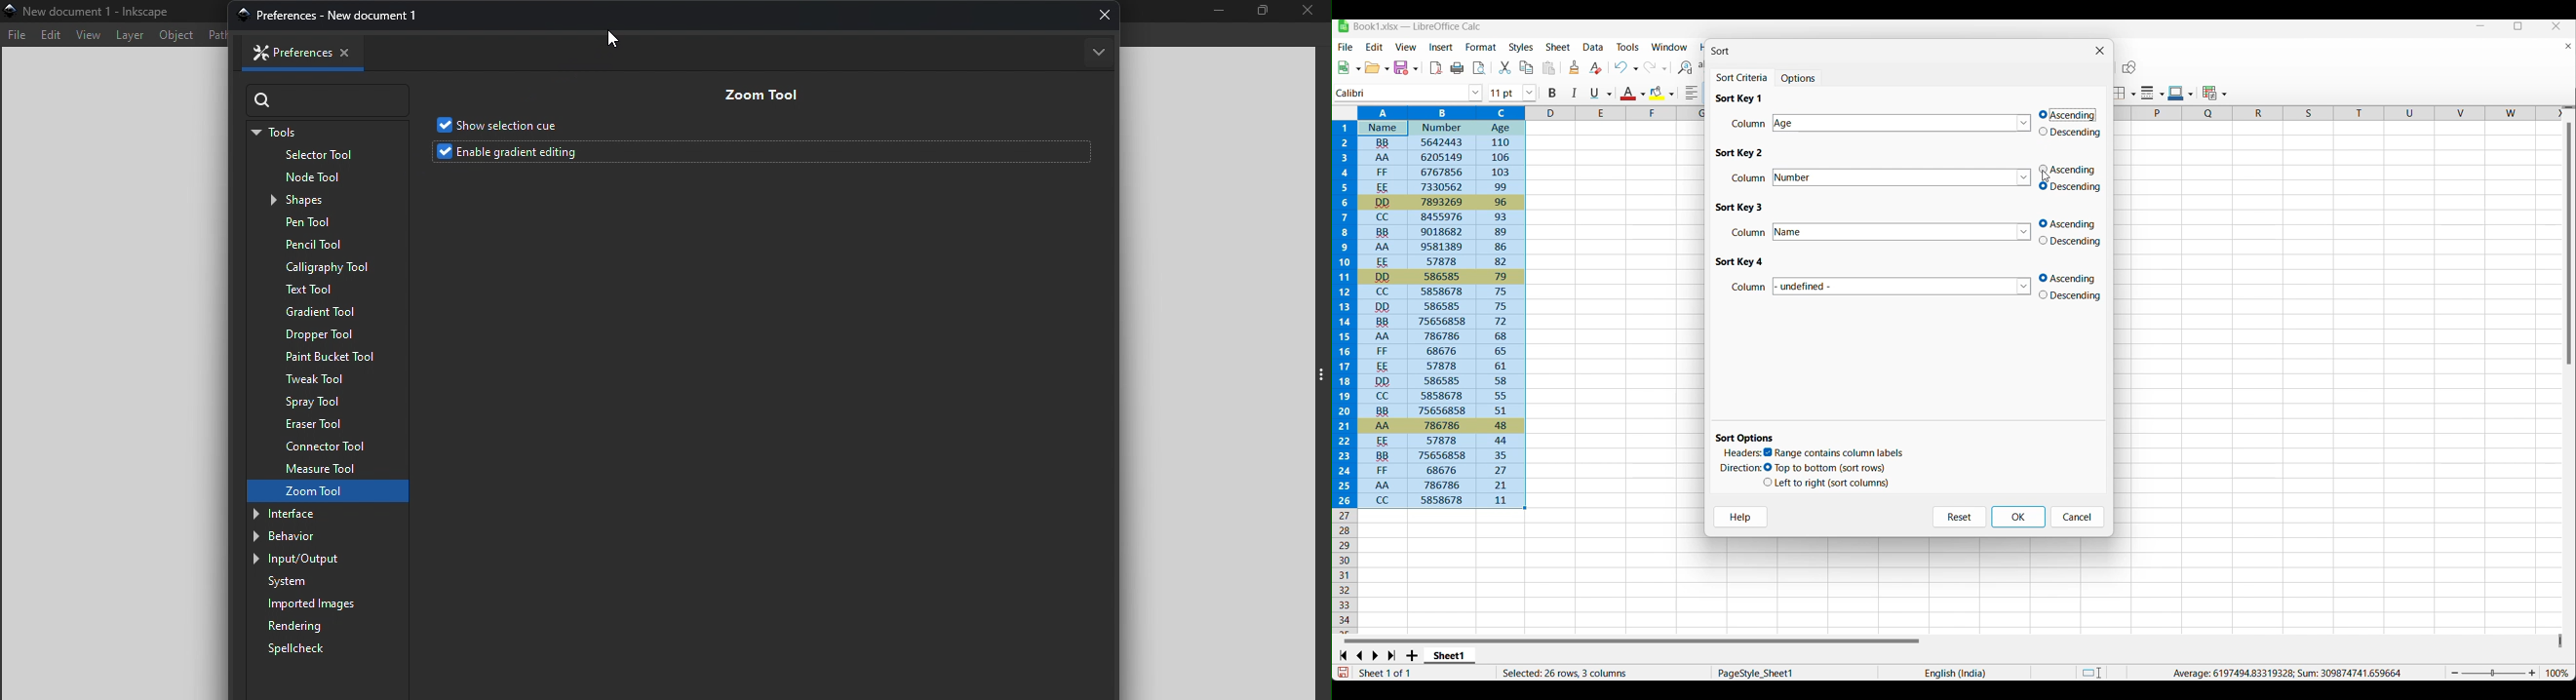  I want to click on Sort criteria tab, current selection, so click(1744, 78).